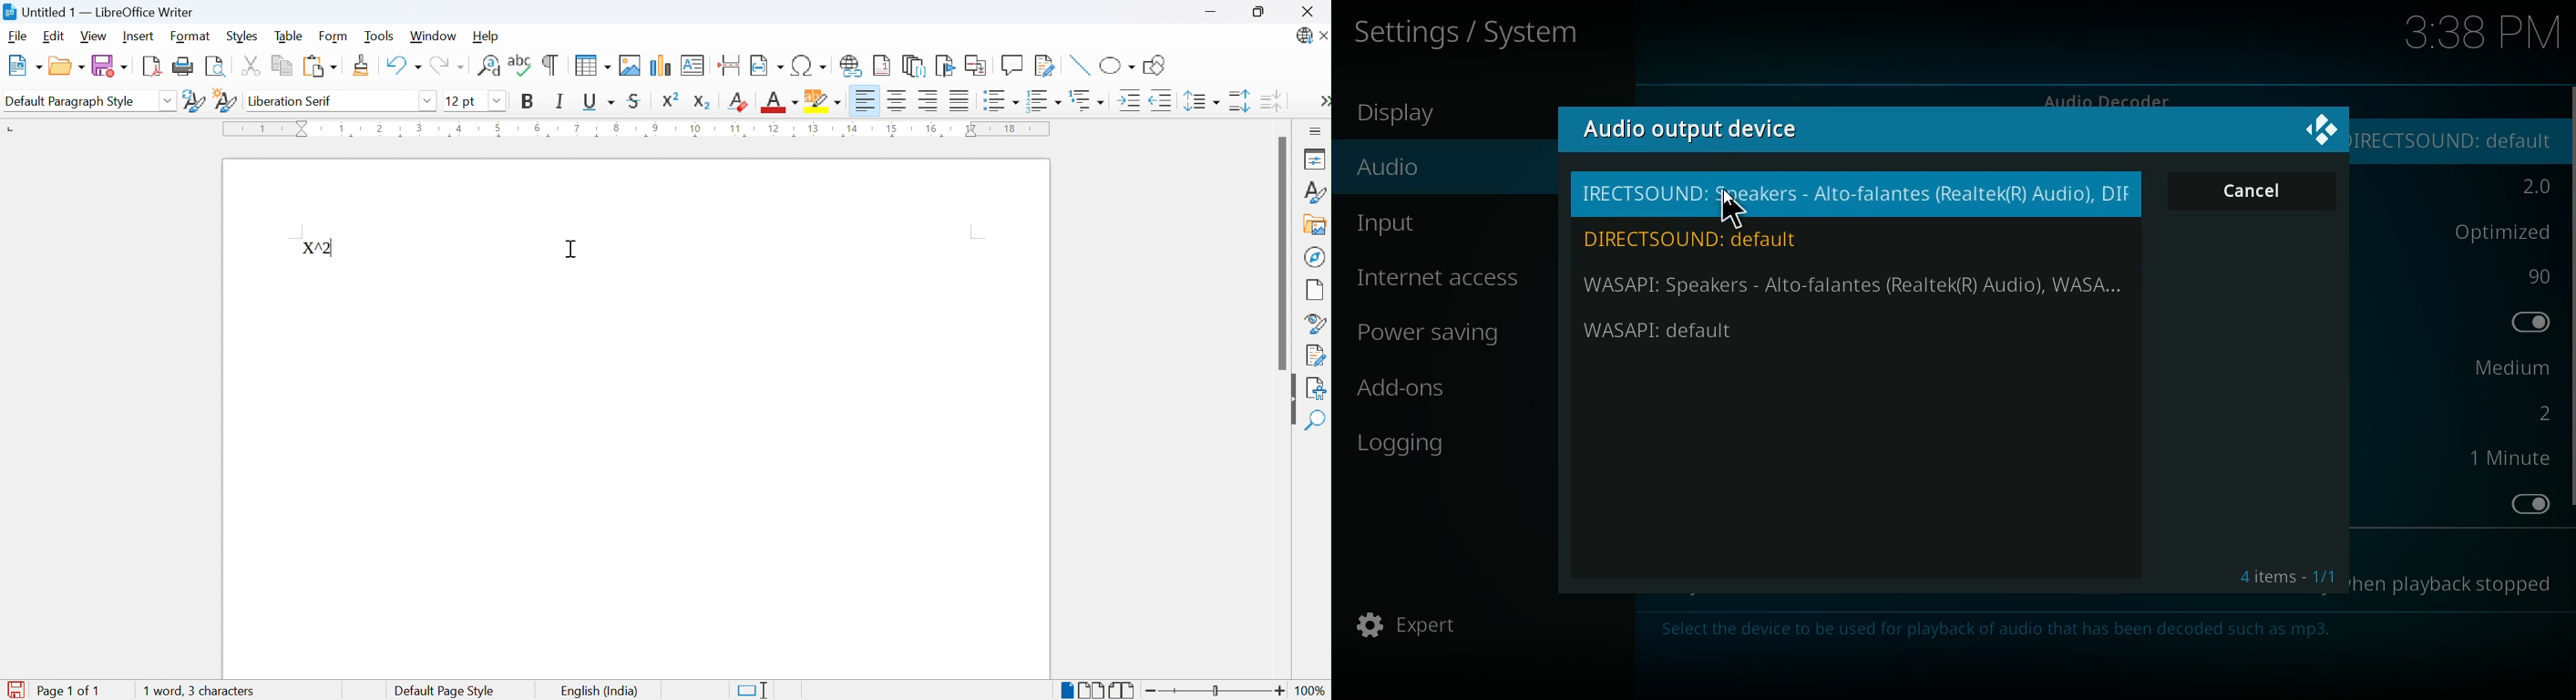 The width and height of the screenshot is (2576, 700). I want to click on Edit, so click(54, 37).